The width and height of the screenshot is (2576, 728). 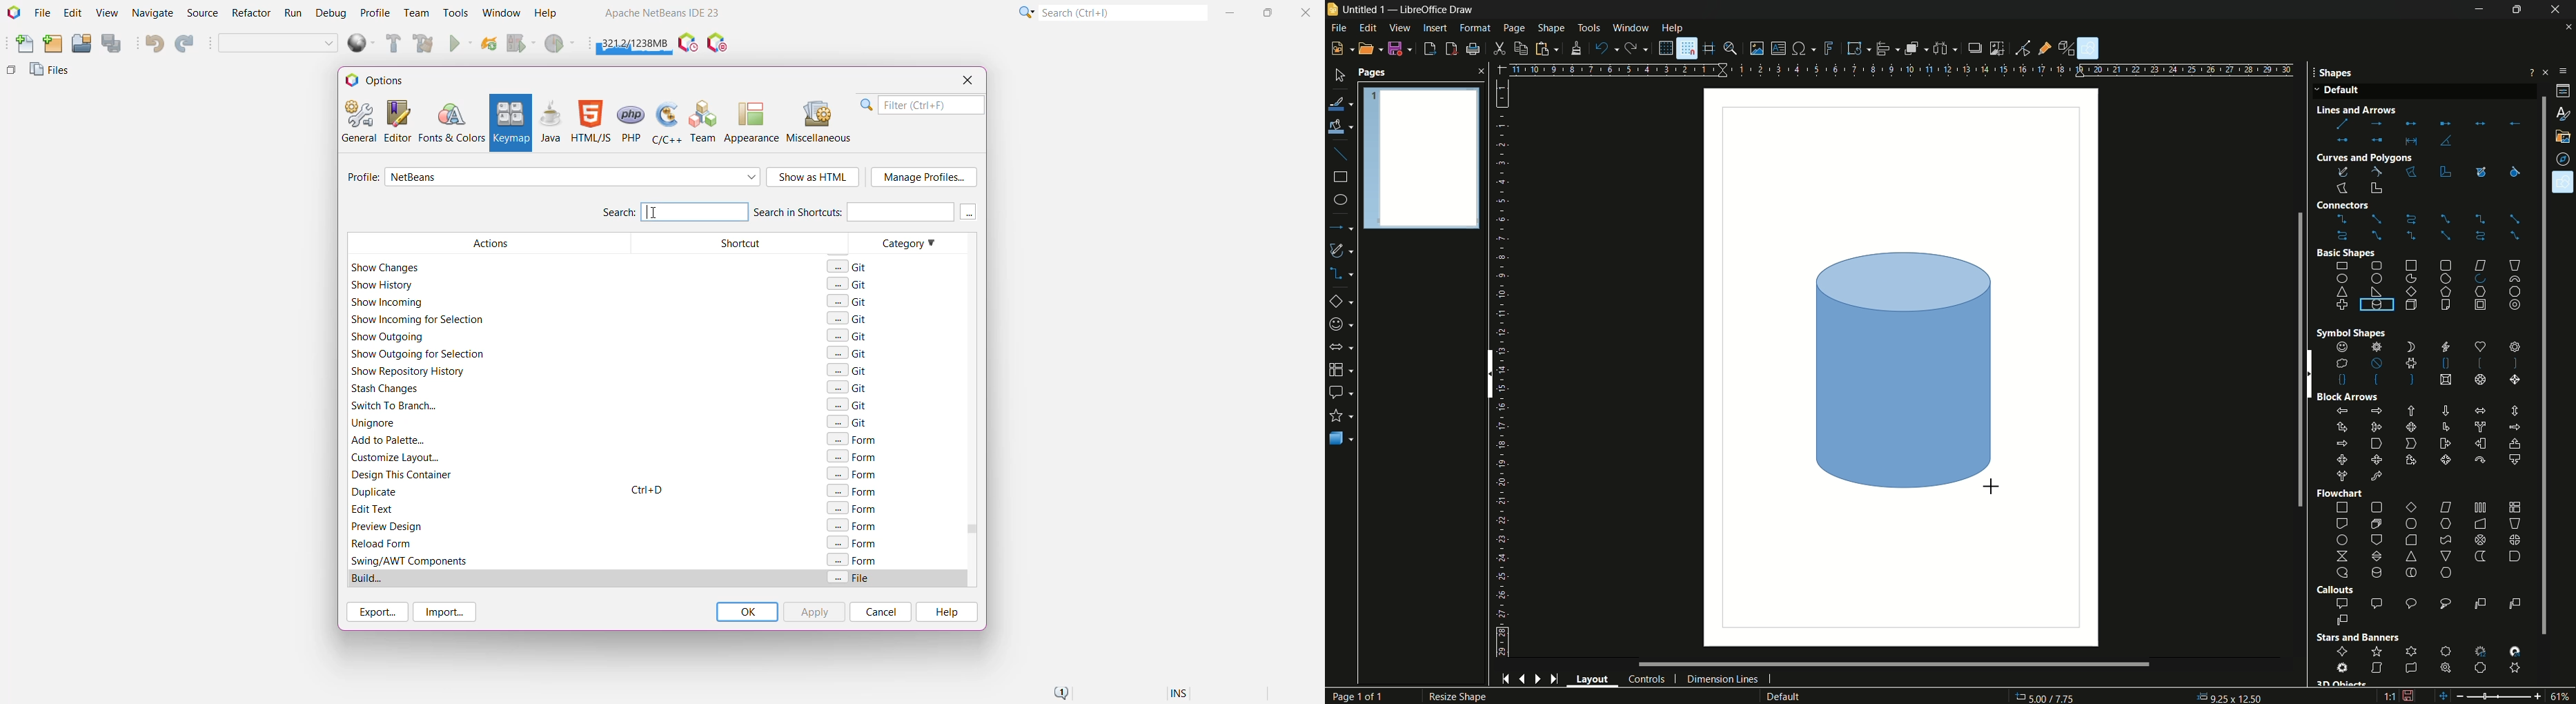 I want to click on undo, so click(x=1606, y=49).